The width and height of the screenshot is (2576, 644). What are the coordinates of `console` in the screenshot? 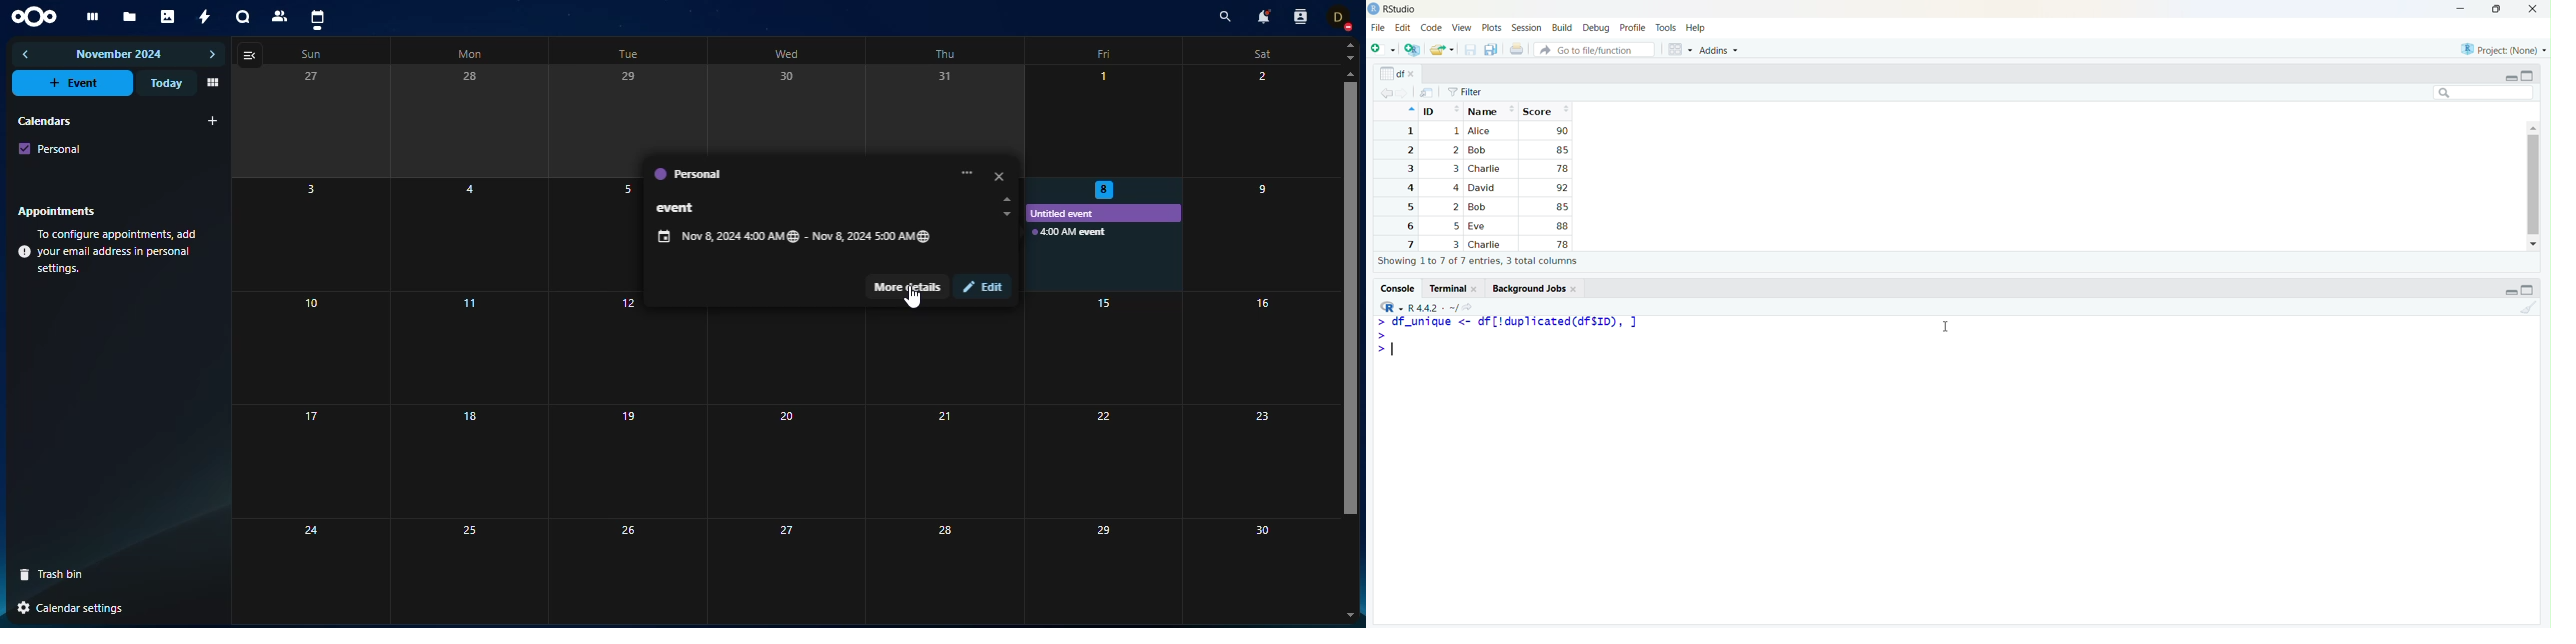 It's located at (1397, 288).